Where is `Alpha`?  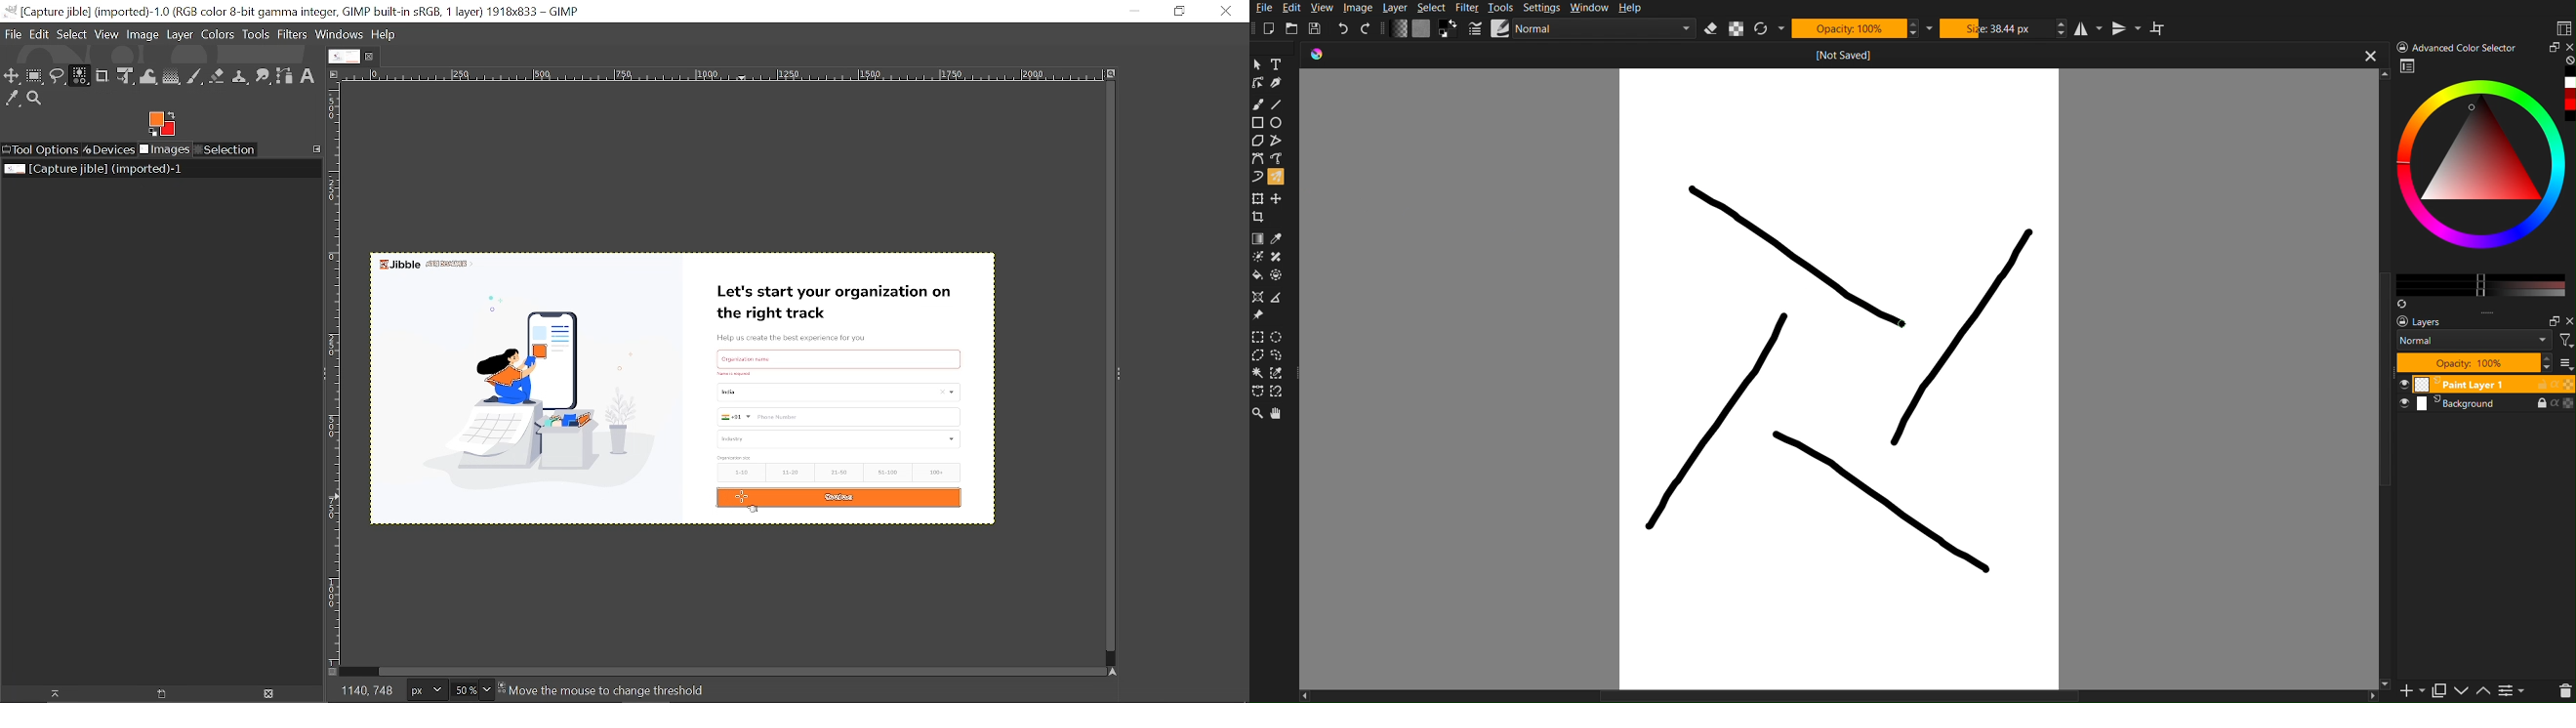
Alpha is located at coordinates (1741, 30).